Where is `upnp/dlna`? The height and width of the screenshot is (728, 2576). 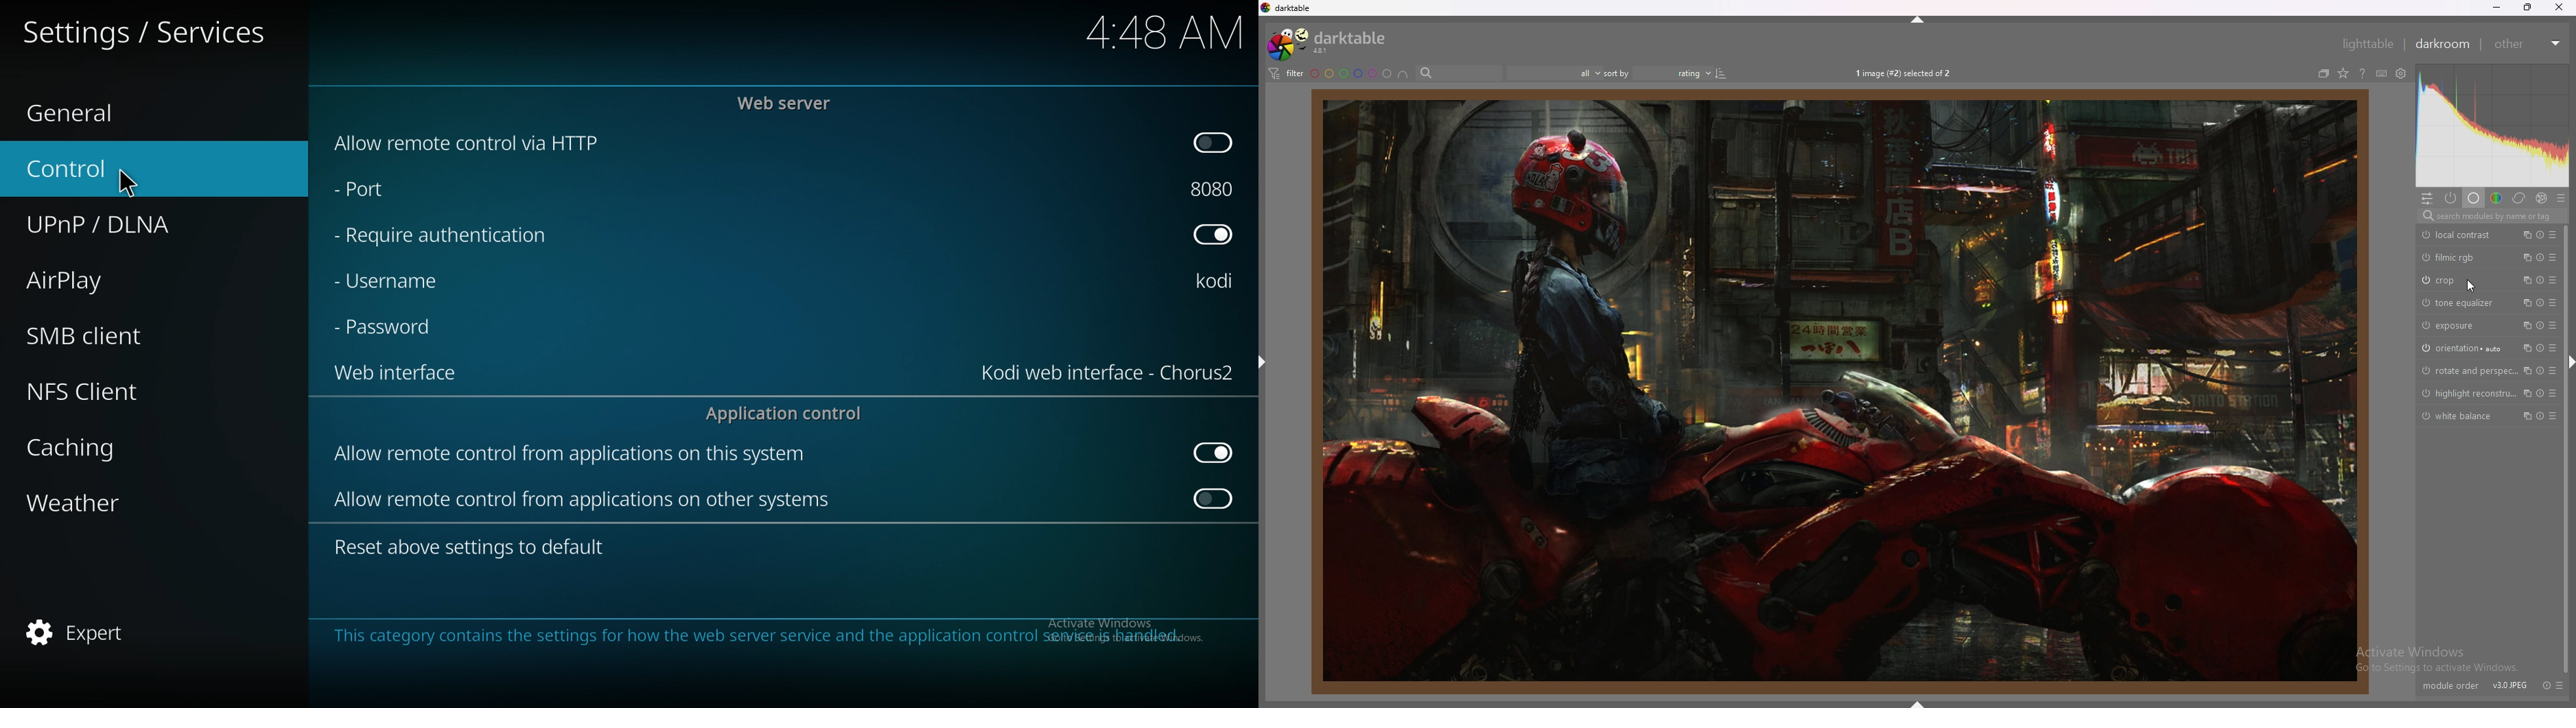
upnp/dlna is located at coordinates (120, 226).